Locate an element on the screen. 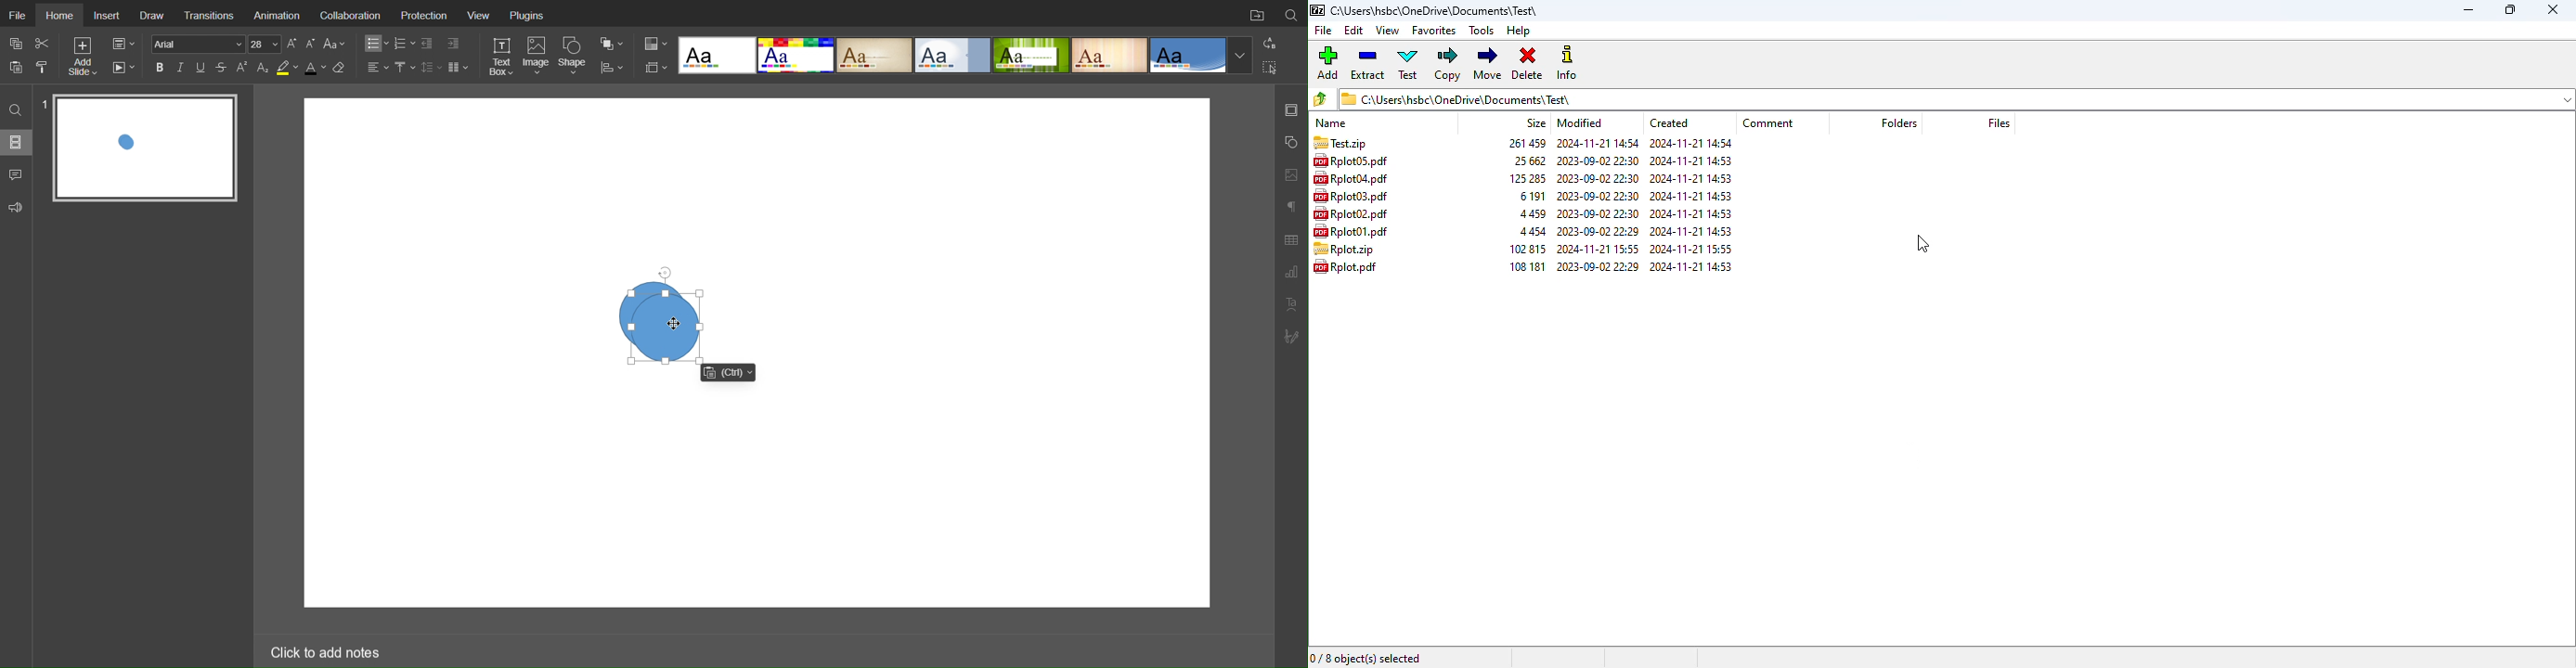 The image size is (2576, 672). Slide Settings is located at coordinates (653, 67).